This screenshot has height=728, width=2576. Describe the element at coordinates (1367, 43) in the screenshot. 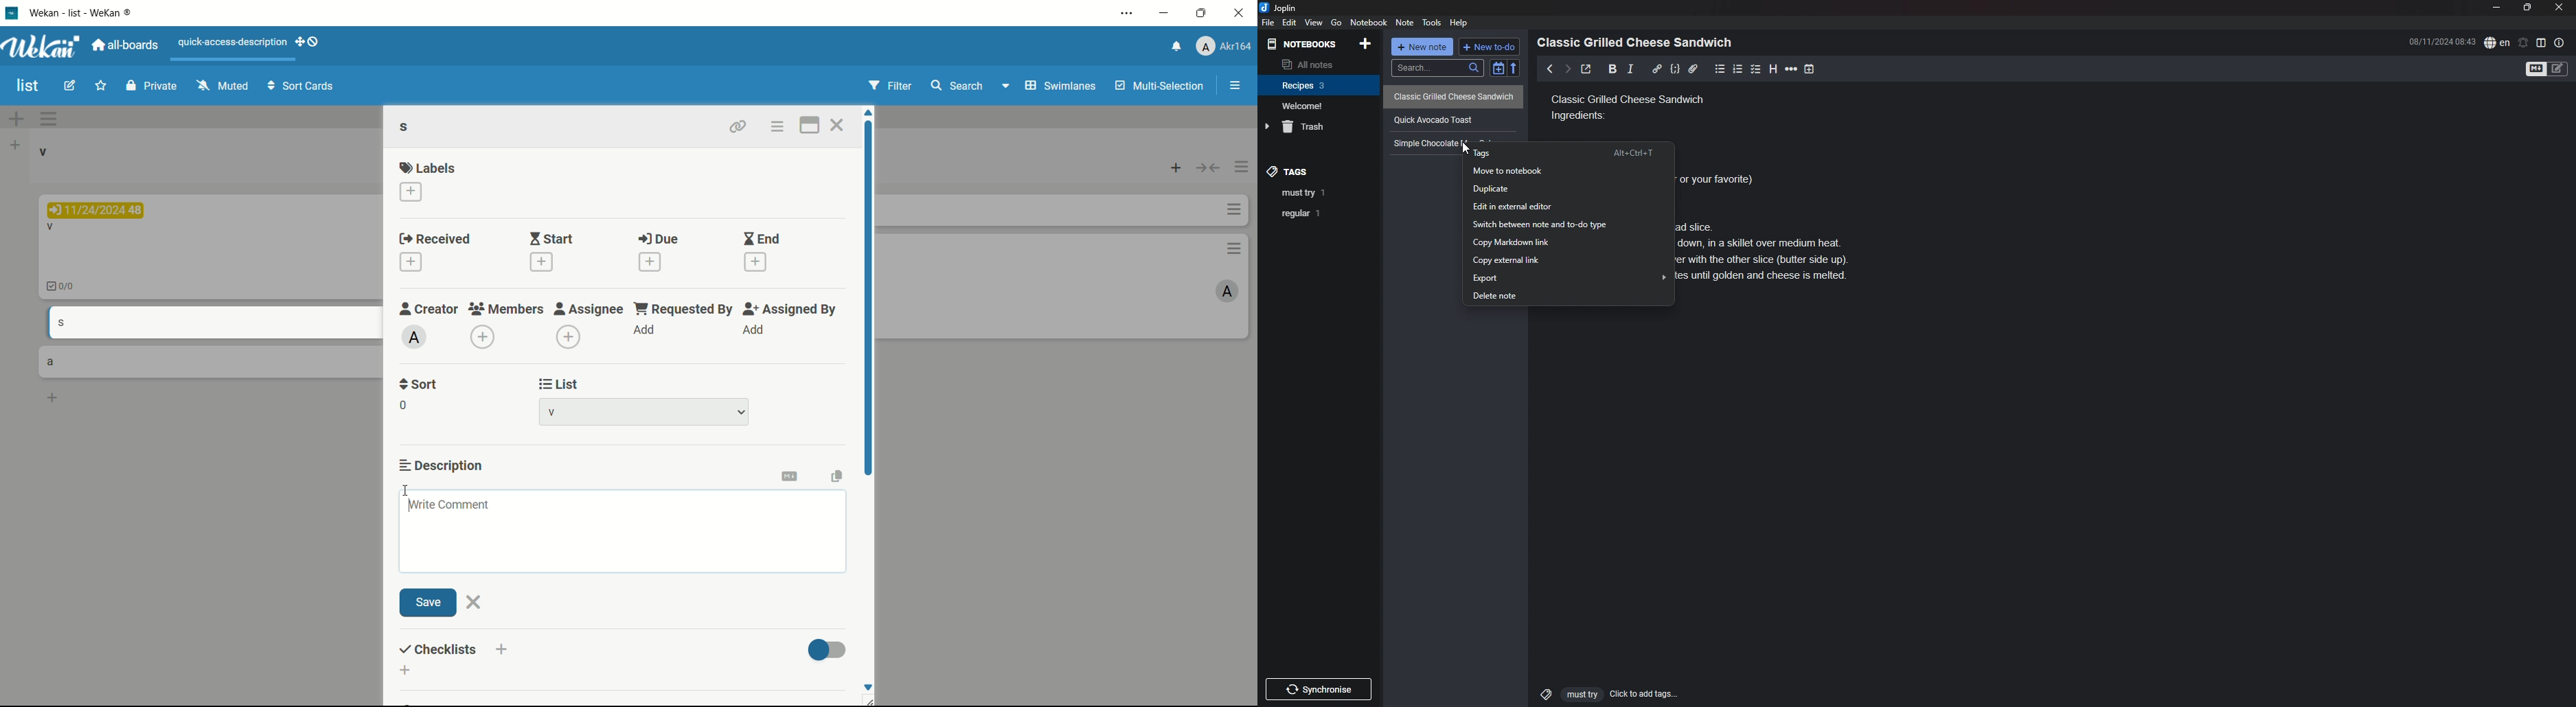

I see `add notebook` at that location.